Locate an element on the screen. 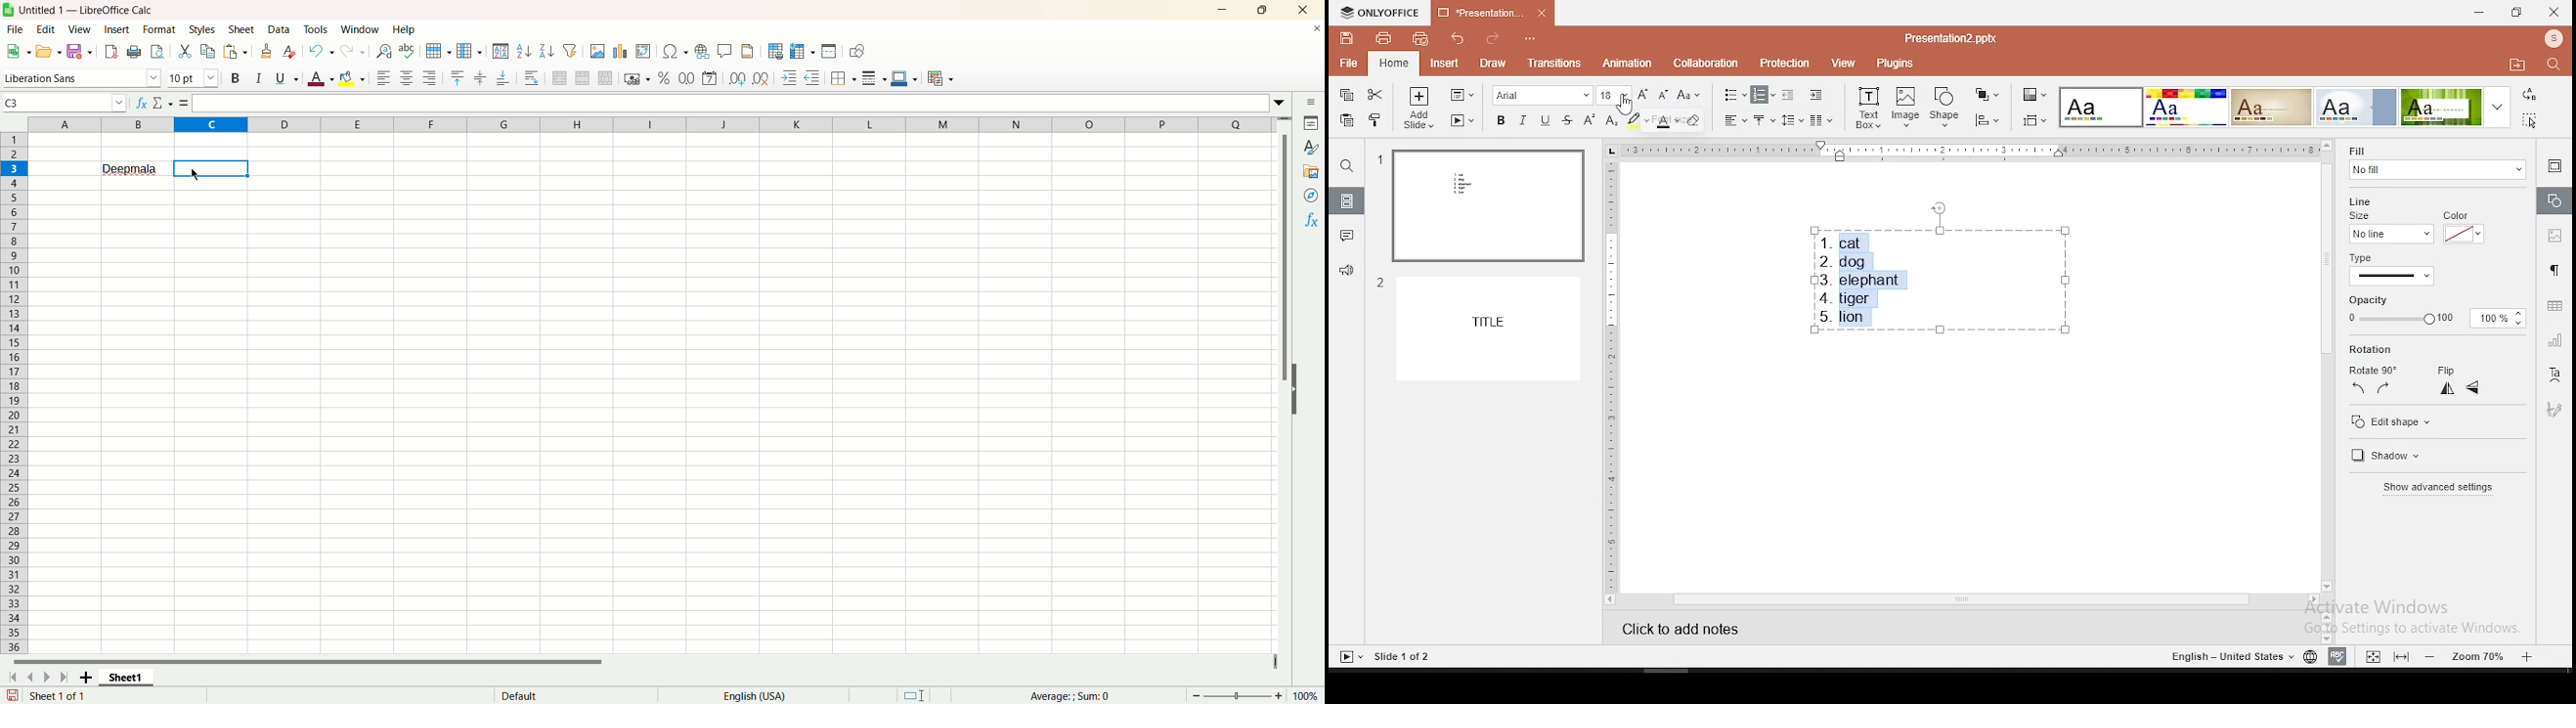 The image size is (2576, 728). select all is located at coordinates (2531, 122).